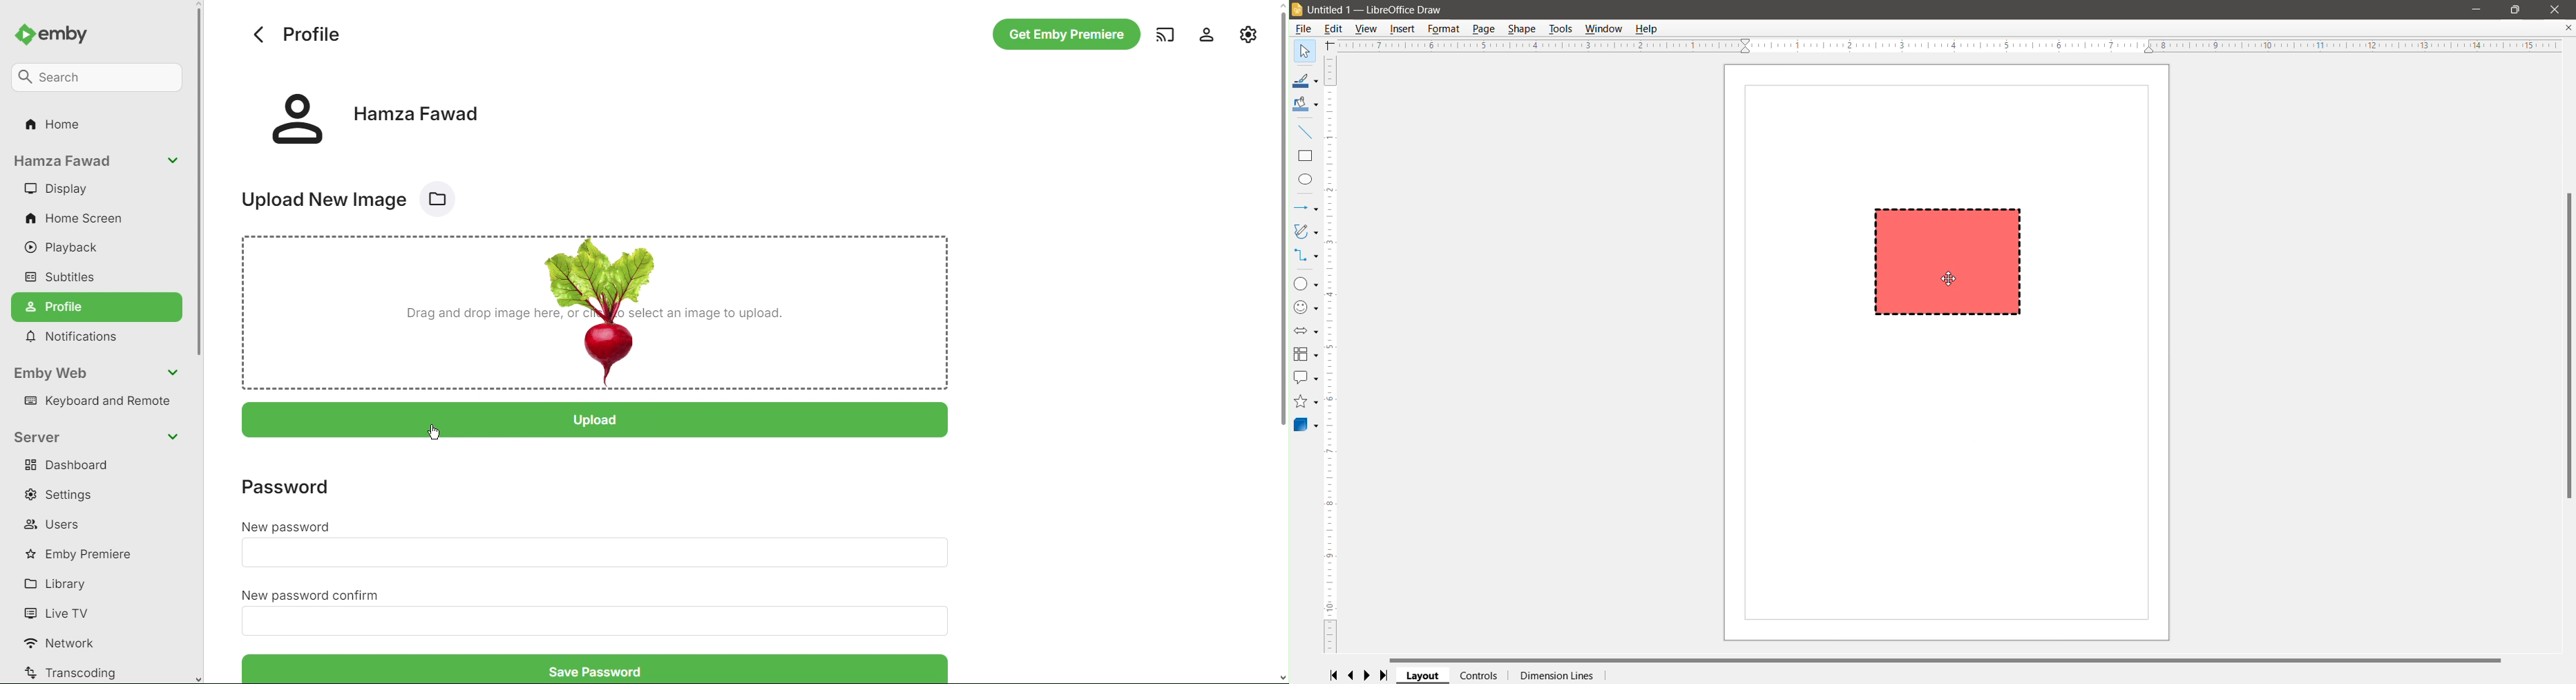 The height and width of the screenshot is (700, 2576). I want to click on Emby, so click(58, 32).